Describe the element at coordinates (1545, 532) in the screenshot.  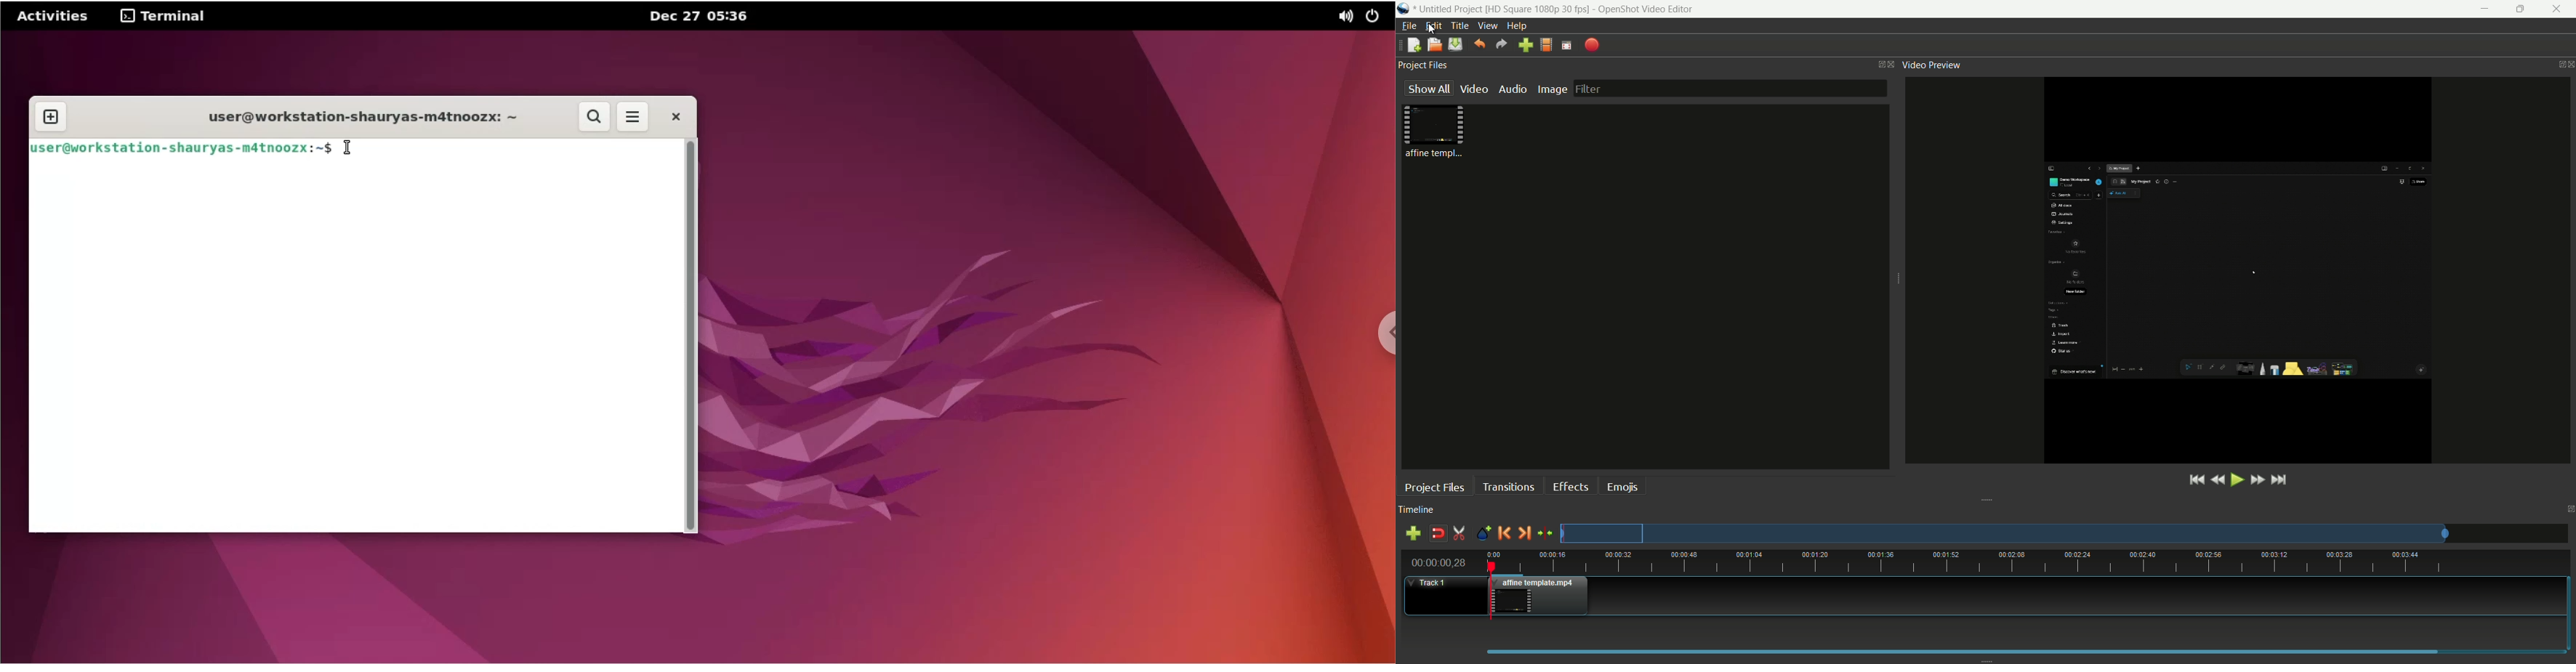
I see `center the timeline on the playhead` at that location.